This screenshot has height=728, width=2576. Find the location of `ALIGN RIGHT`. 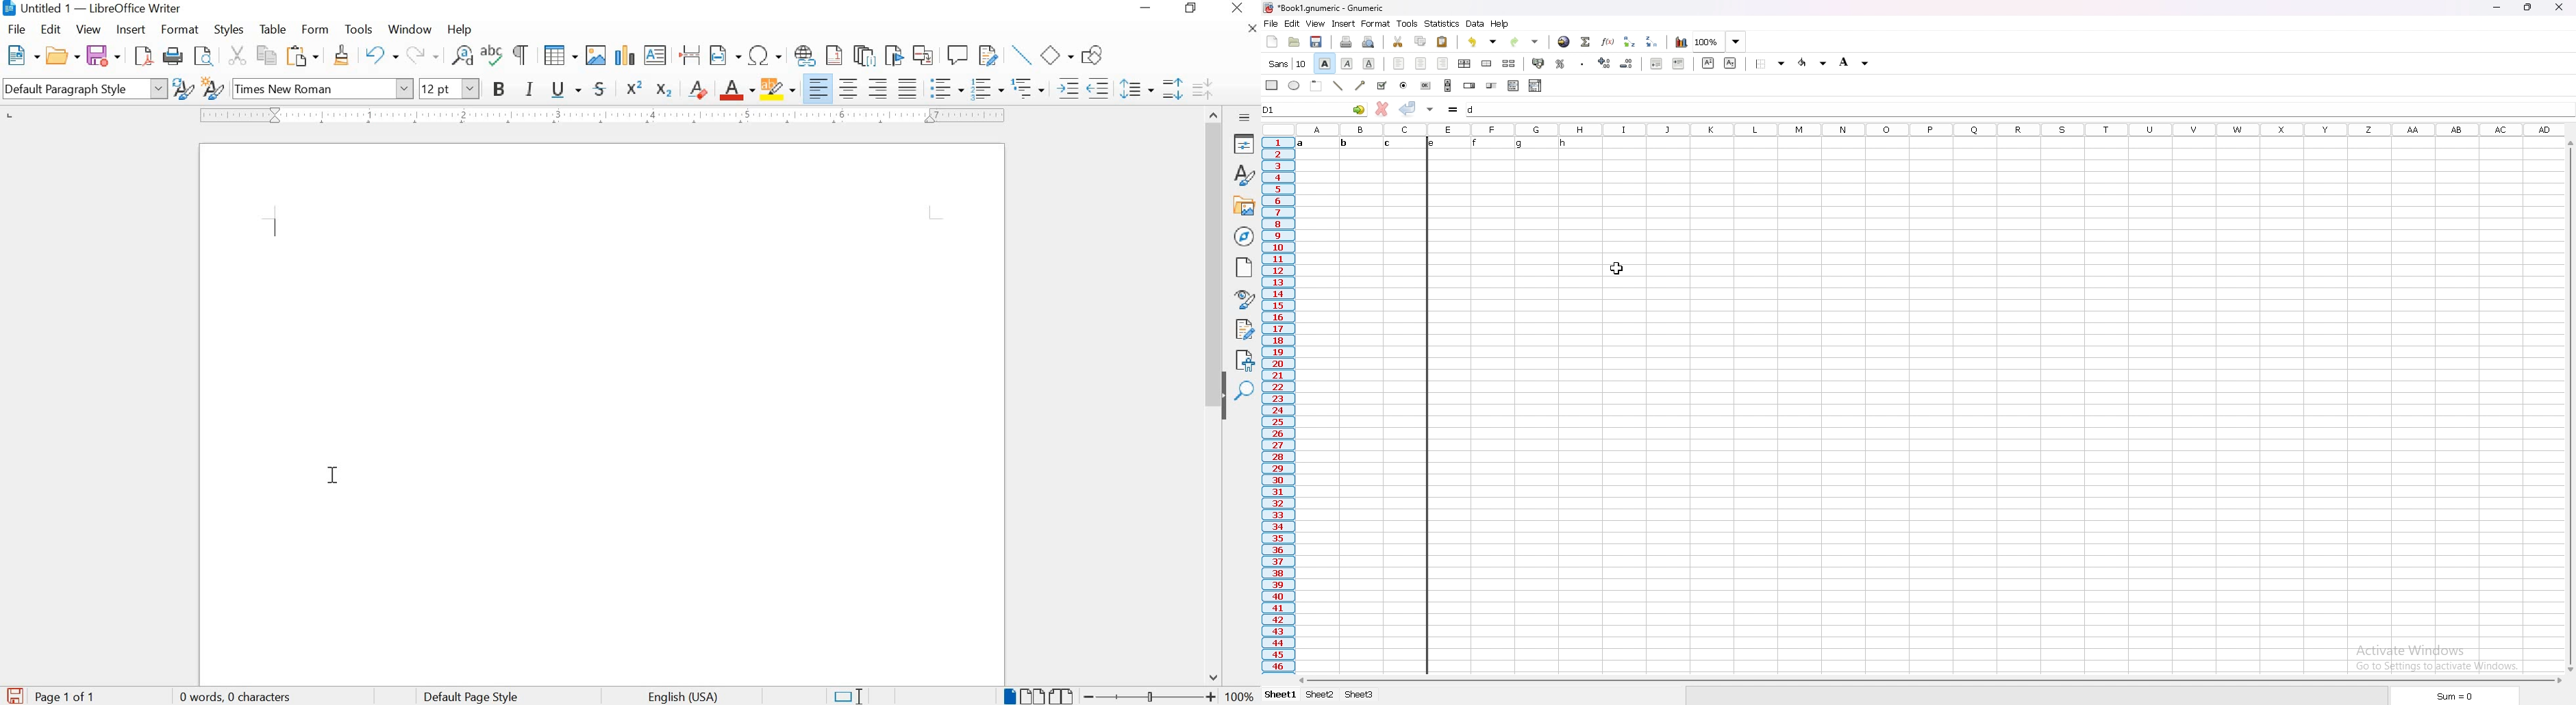

ALIGN RIGHT is located at coordinates (880, 88).